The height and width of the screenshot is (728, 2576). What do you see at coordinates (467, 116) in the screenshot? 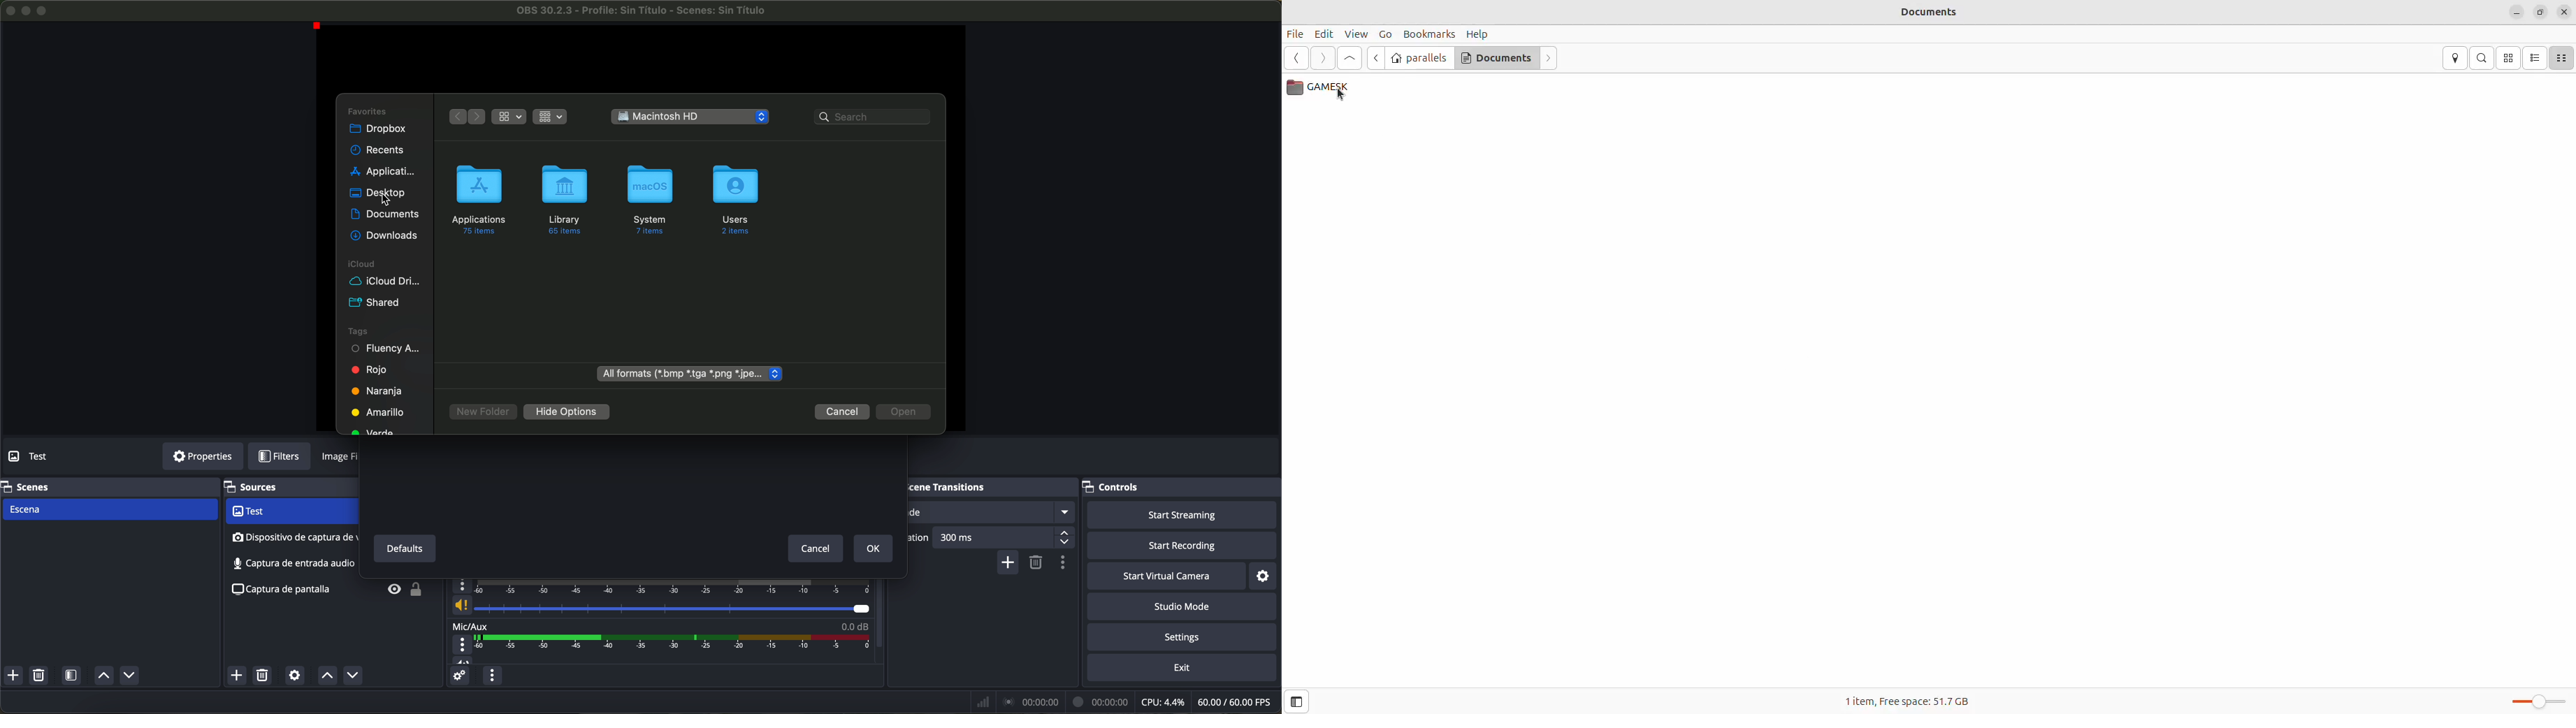
I see `navigate arrows` at bounding box center [467, 116].